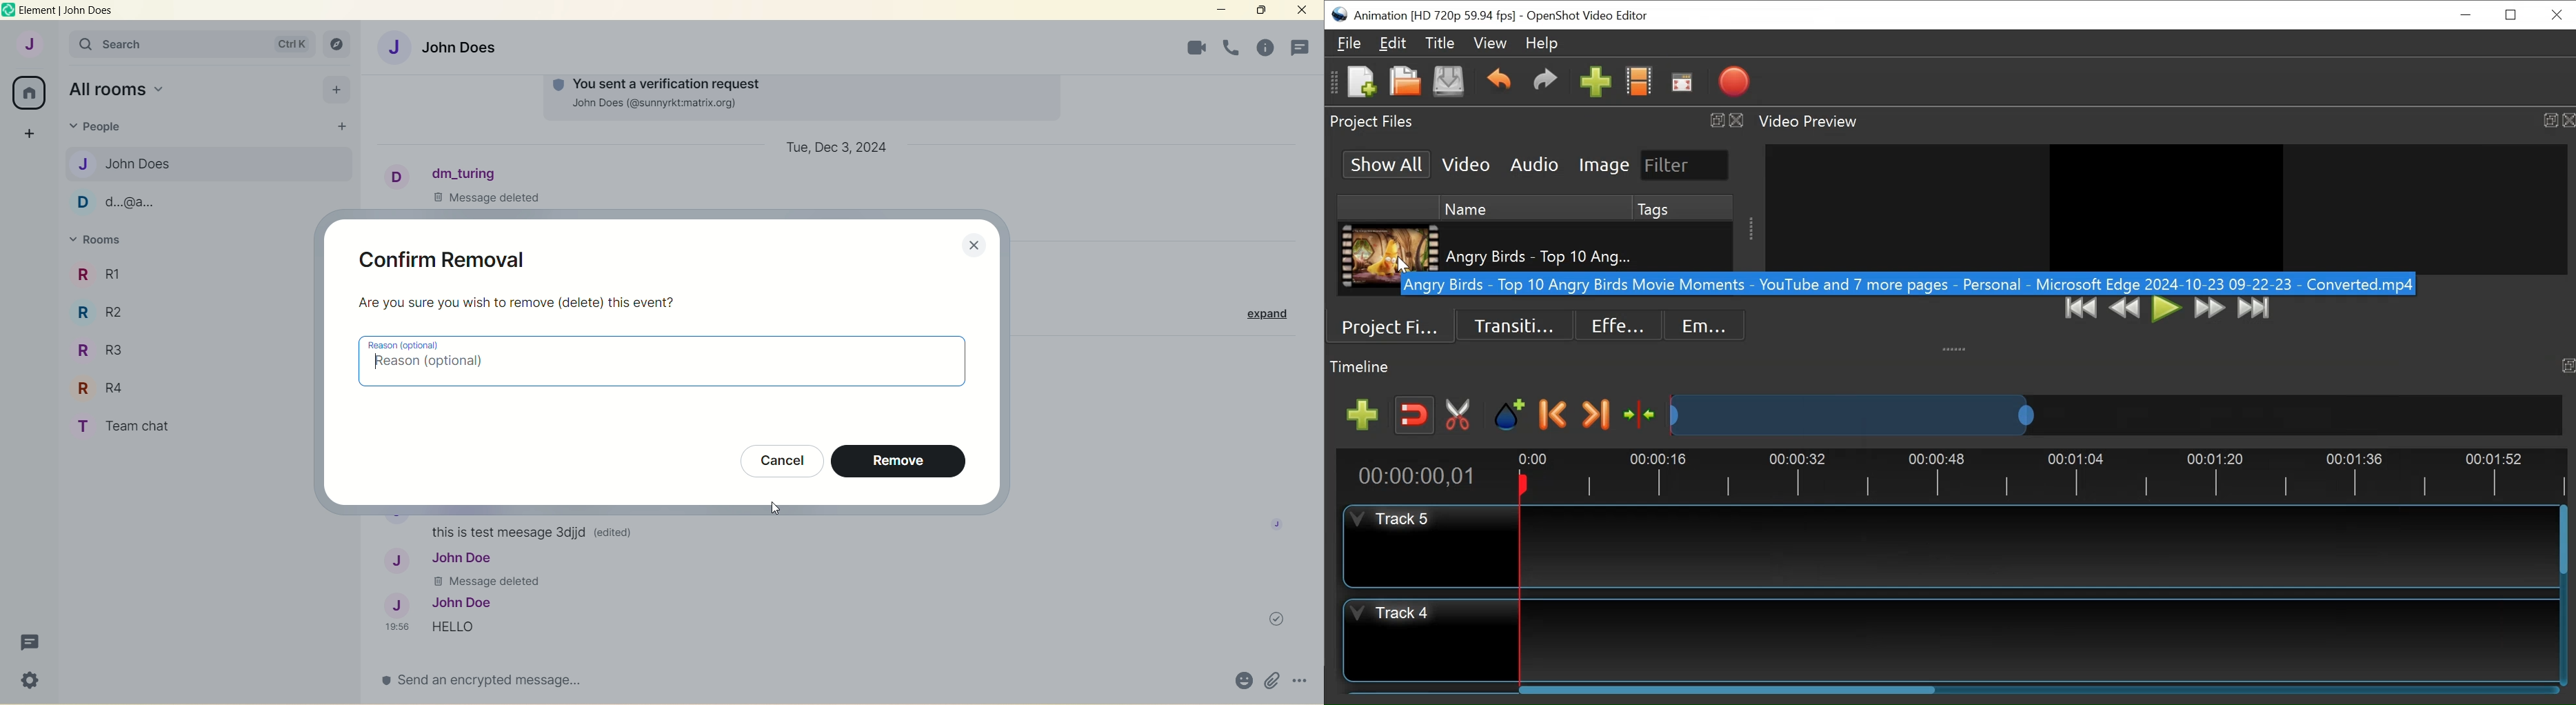 This screenshot has height=728, width=2576. I want to click on Project Name, so click(1435, 17).